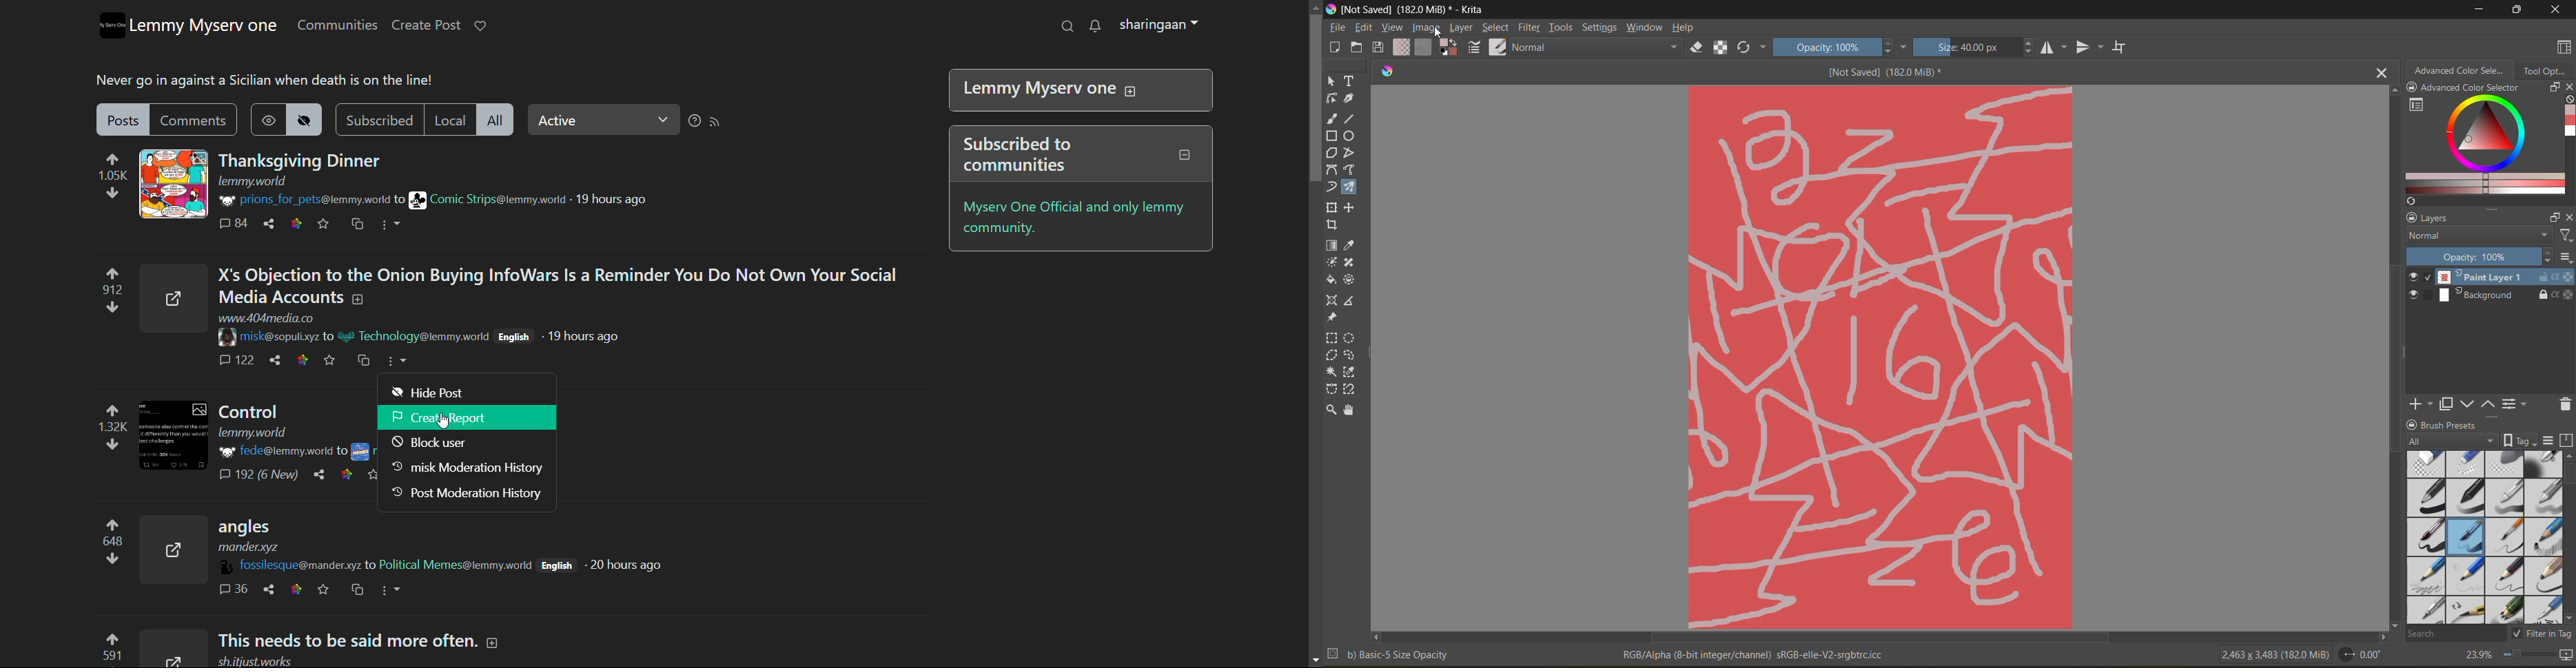  I want to click on hide posts, so click(307, 120).